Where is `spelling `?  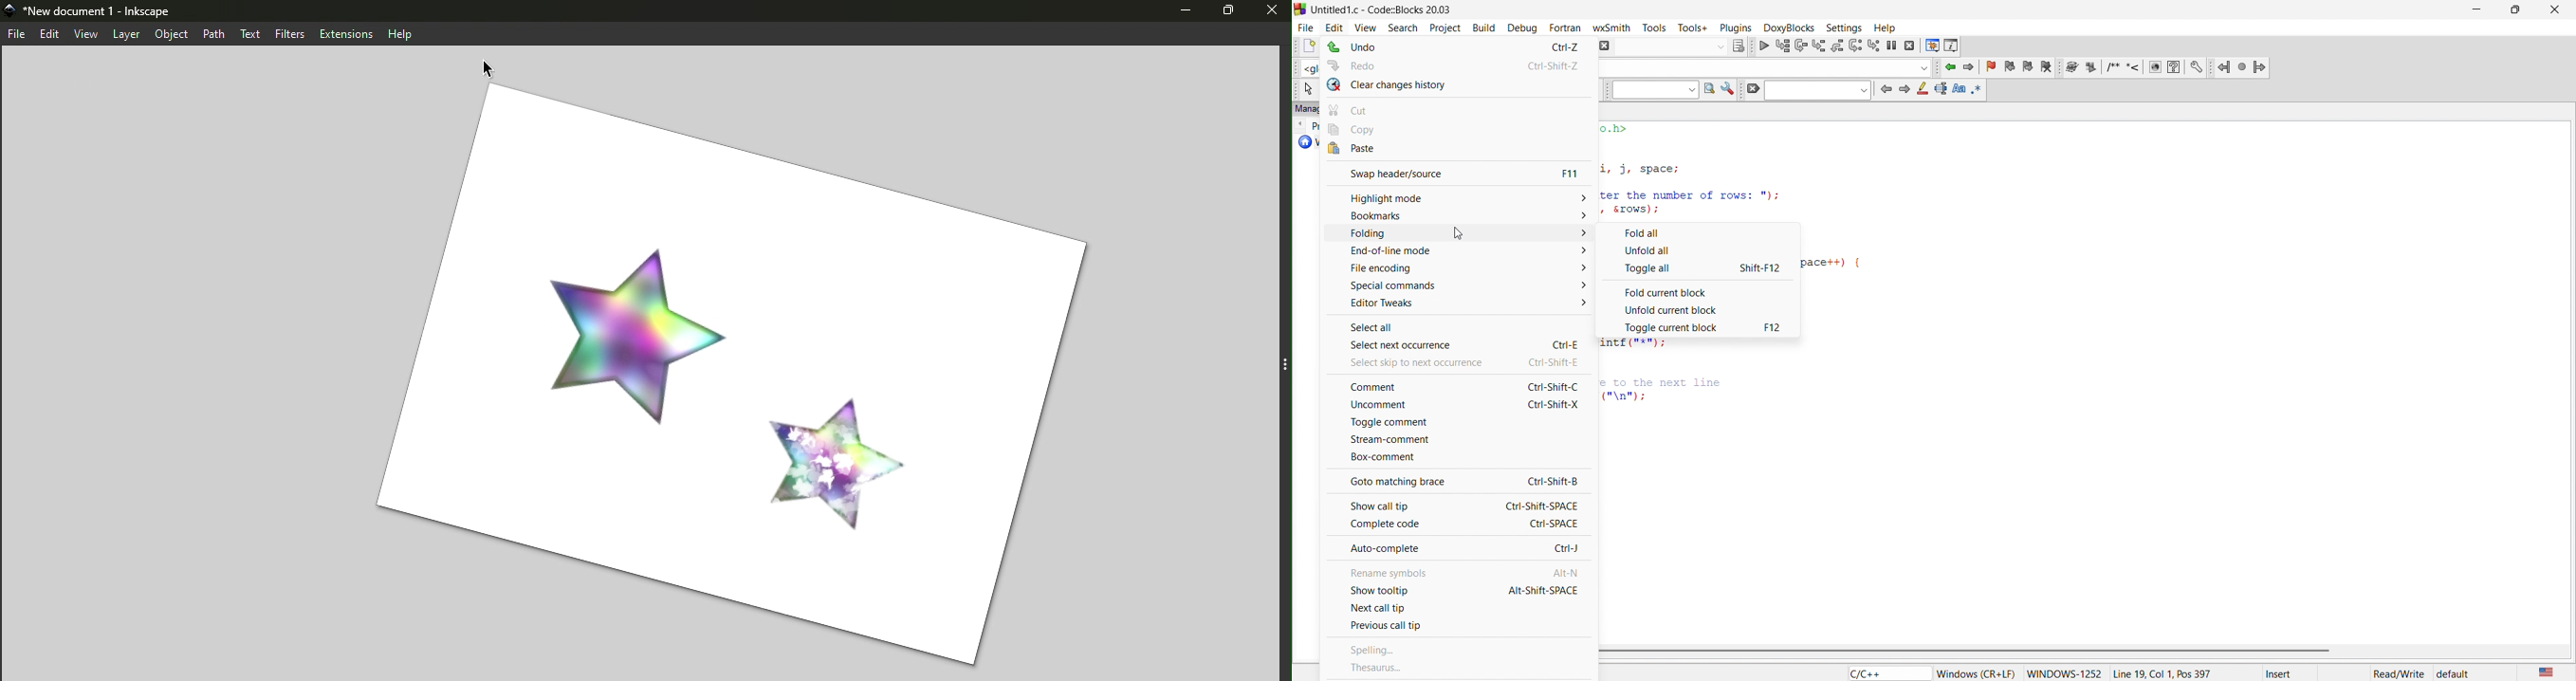 spelling  is located at coordinates (1460, 651).